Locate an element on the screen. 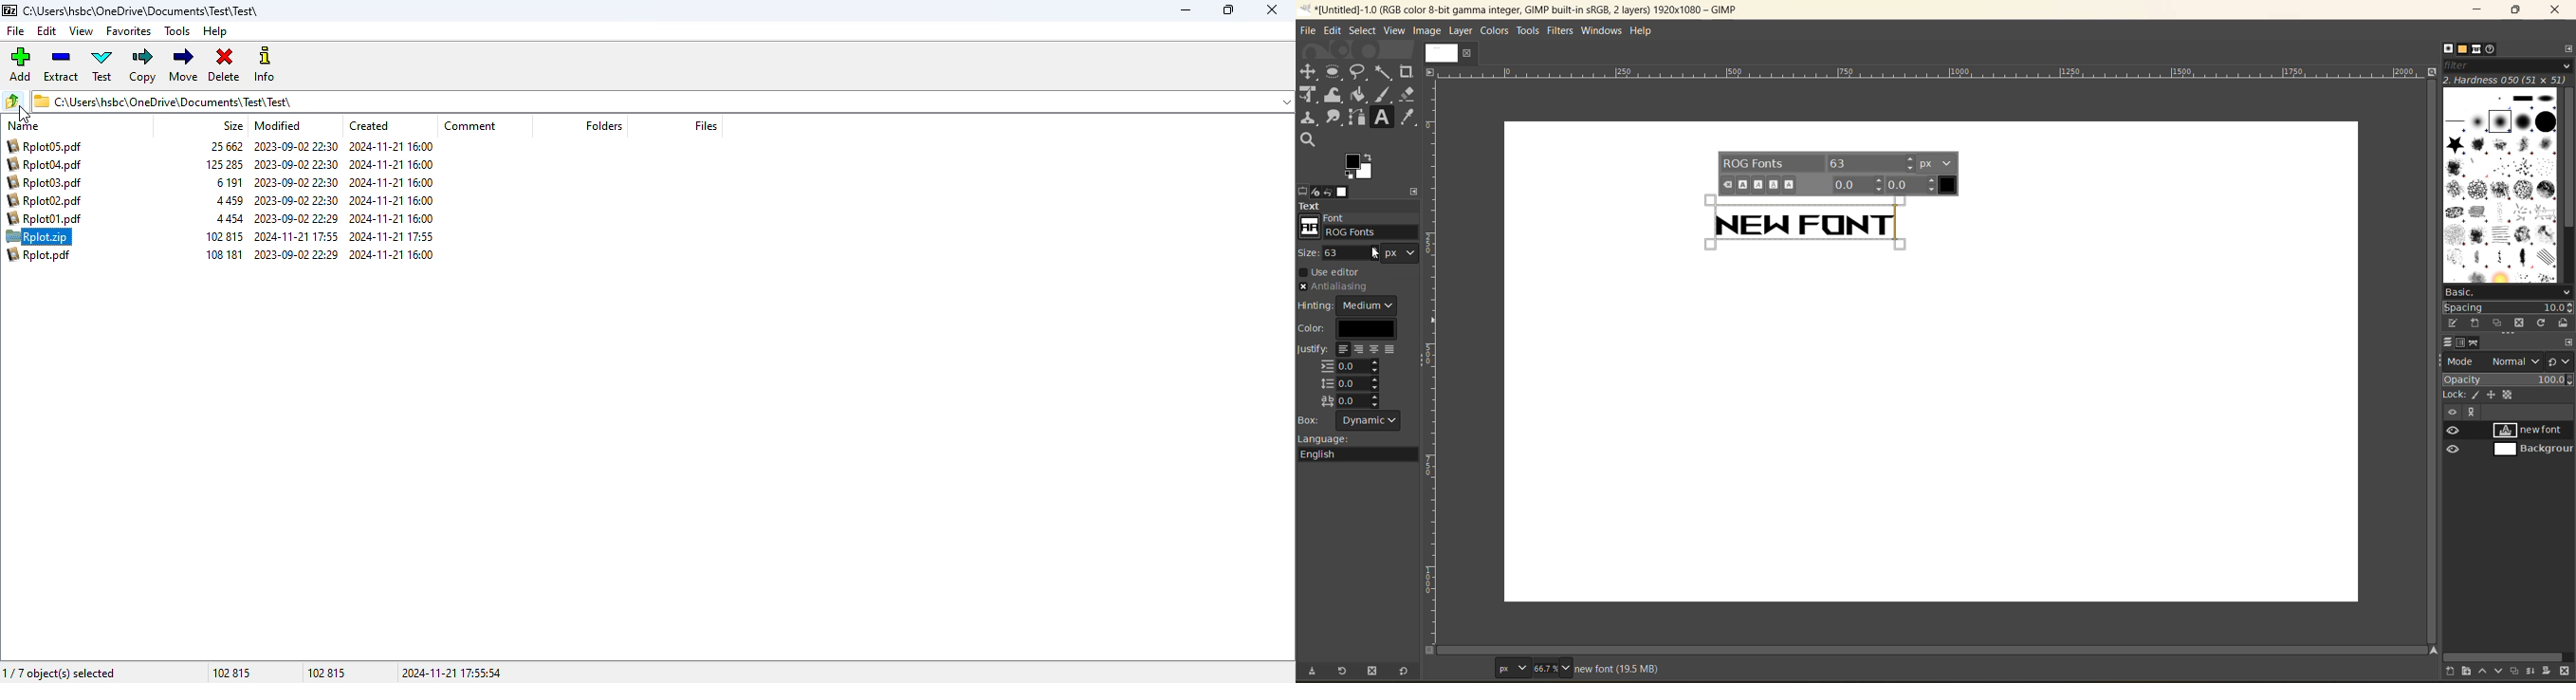 This screenshot has width=2576, height=700. 2024-11-21 17:55:54 is located at coordinates (451, 673).